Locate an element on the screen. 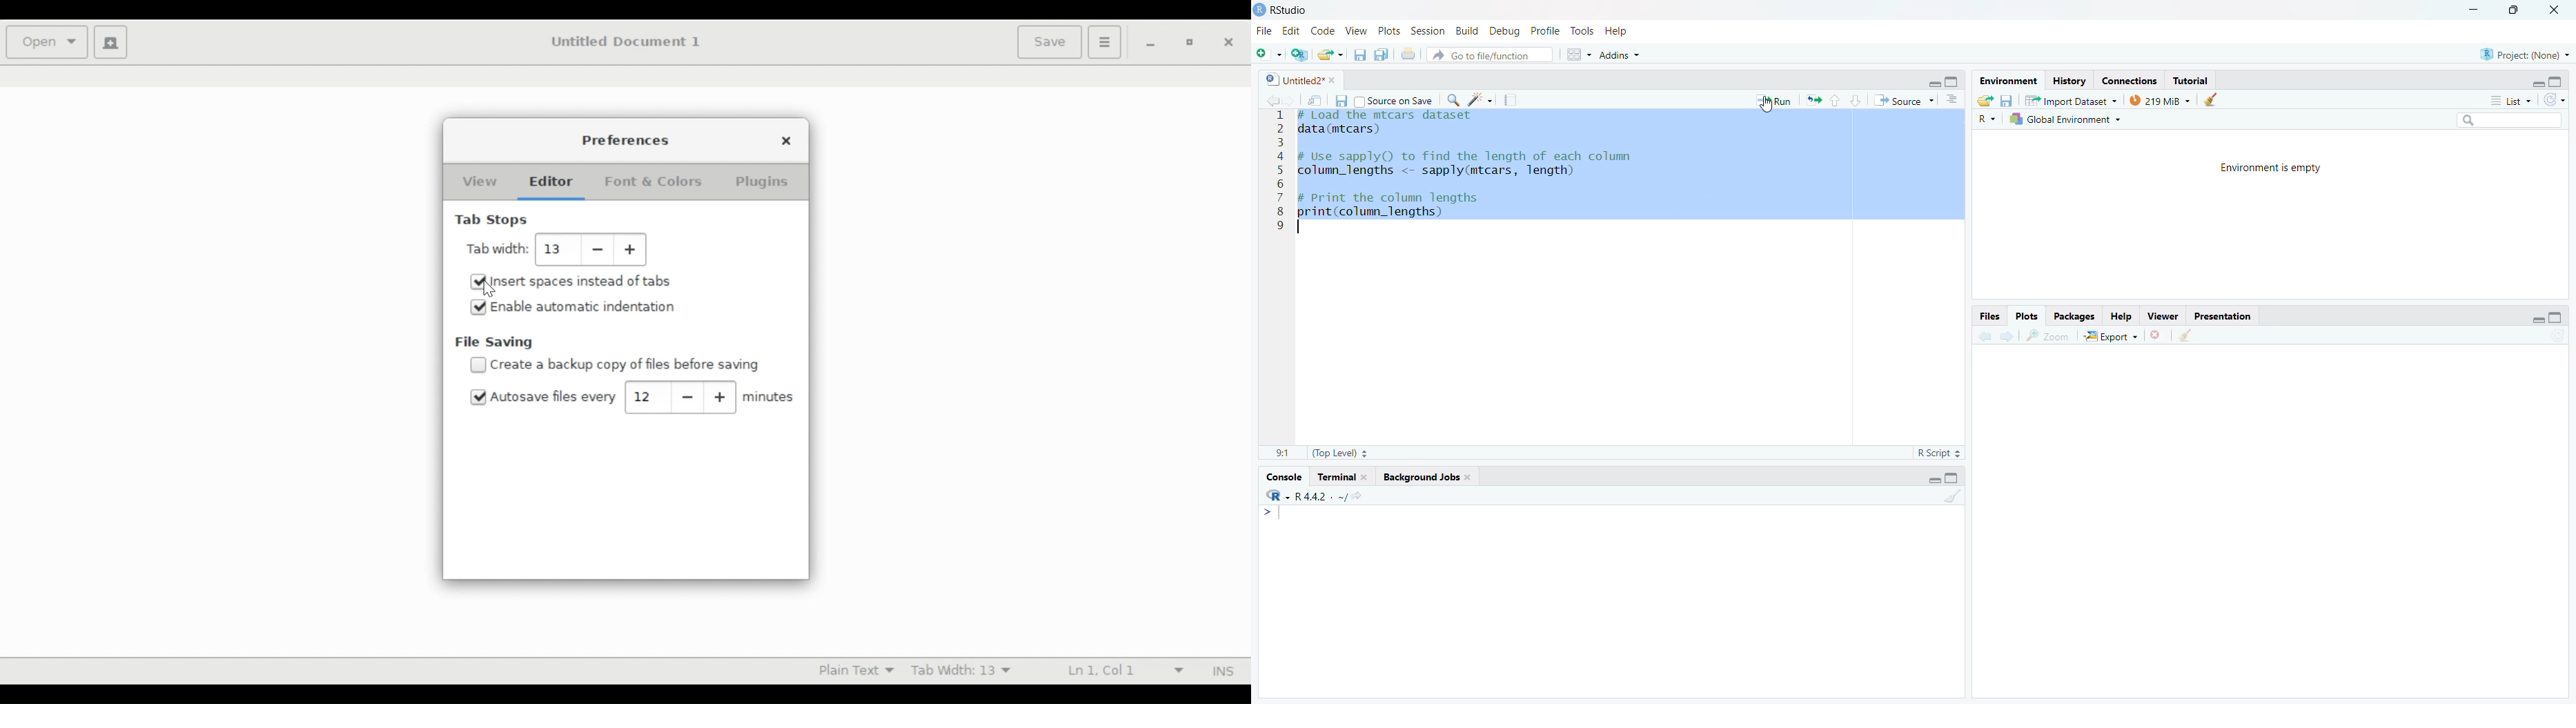 Image resolution: width=2576 pixels, height=728 pixels. Tutorial is located at coordinates (2190, 80).